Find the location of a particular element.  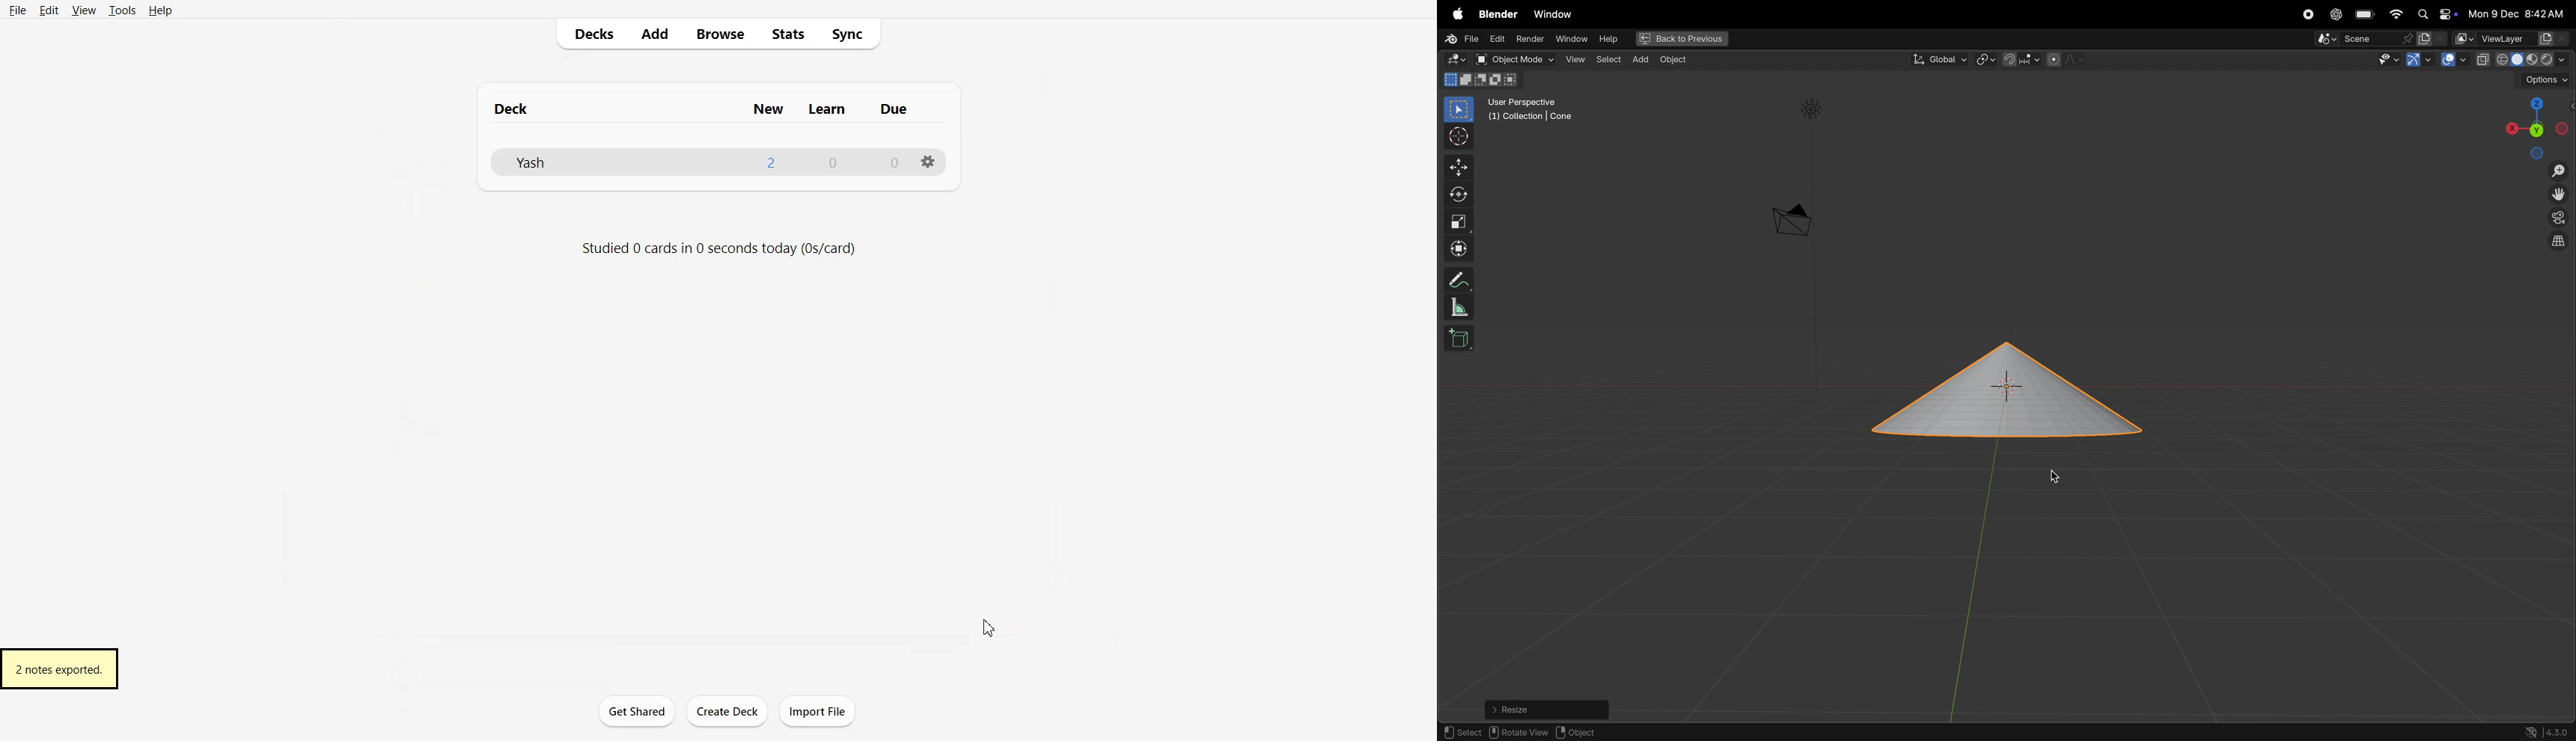

cone is located at coordinates (2000, 391).